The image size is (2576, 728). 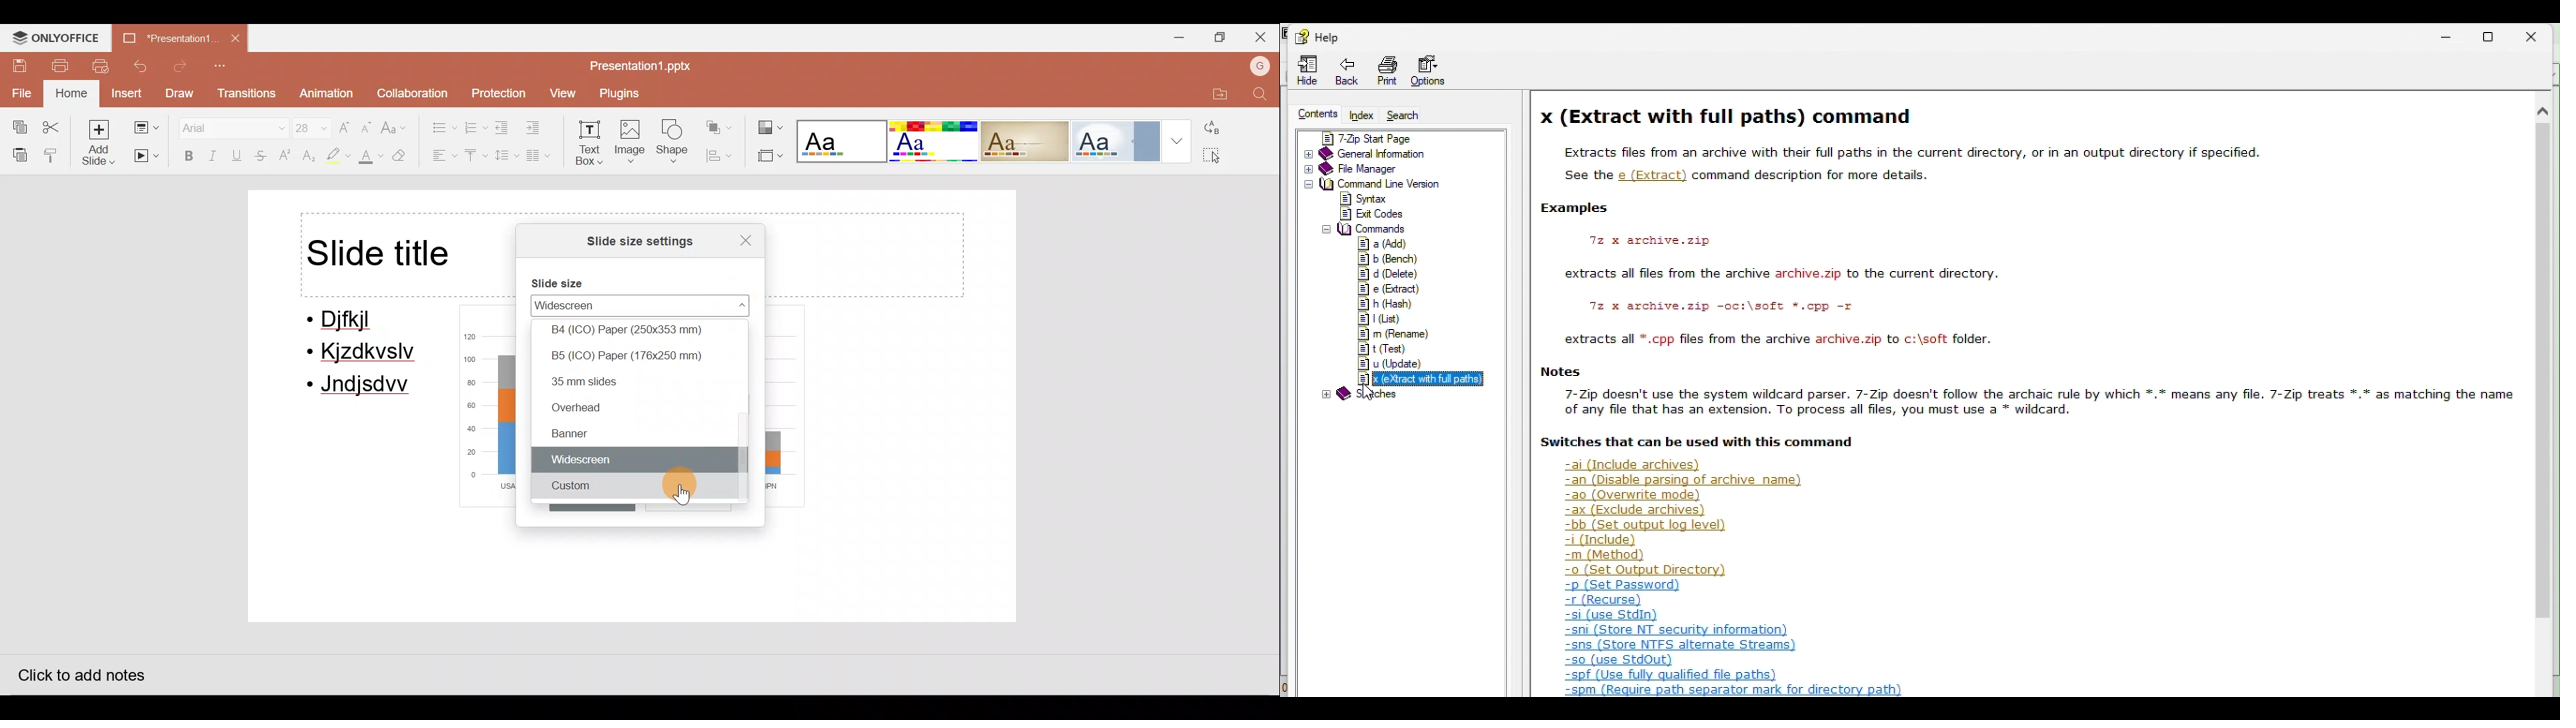 What do you see at coordinates (476, 126) in the screenshot?
I see `Numbering` at bounding box center [476, 126].